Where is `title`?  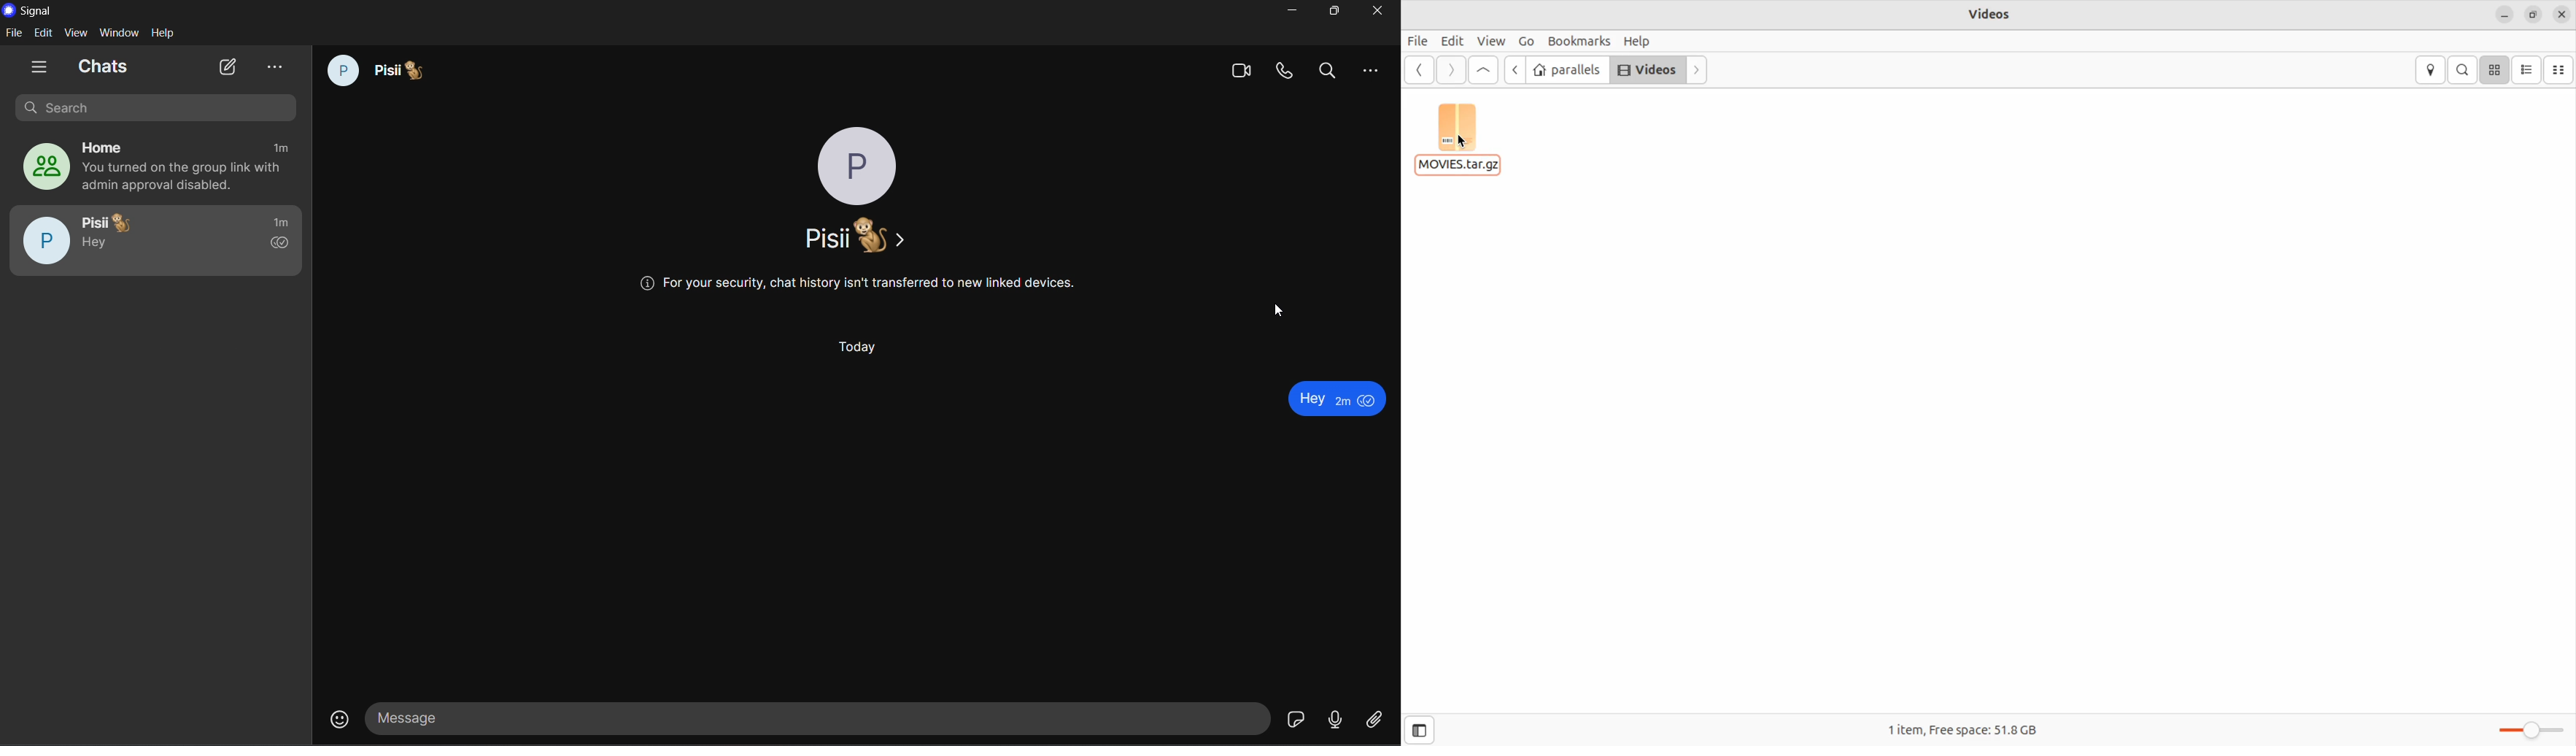 title is located at coordinates (39, 12).